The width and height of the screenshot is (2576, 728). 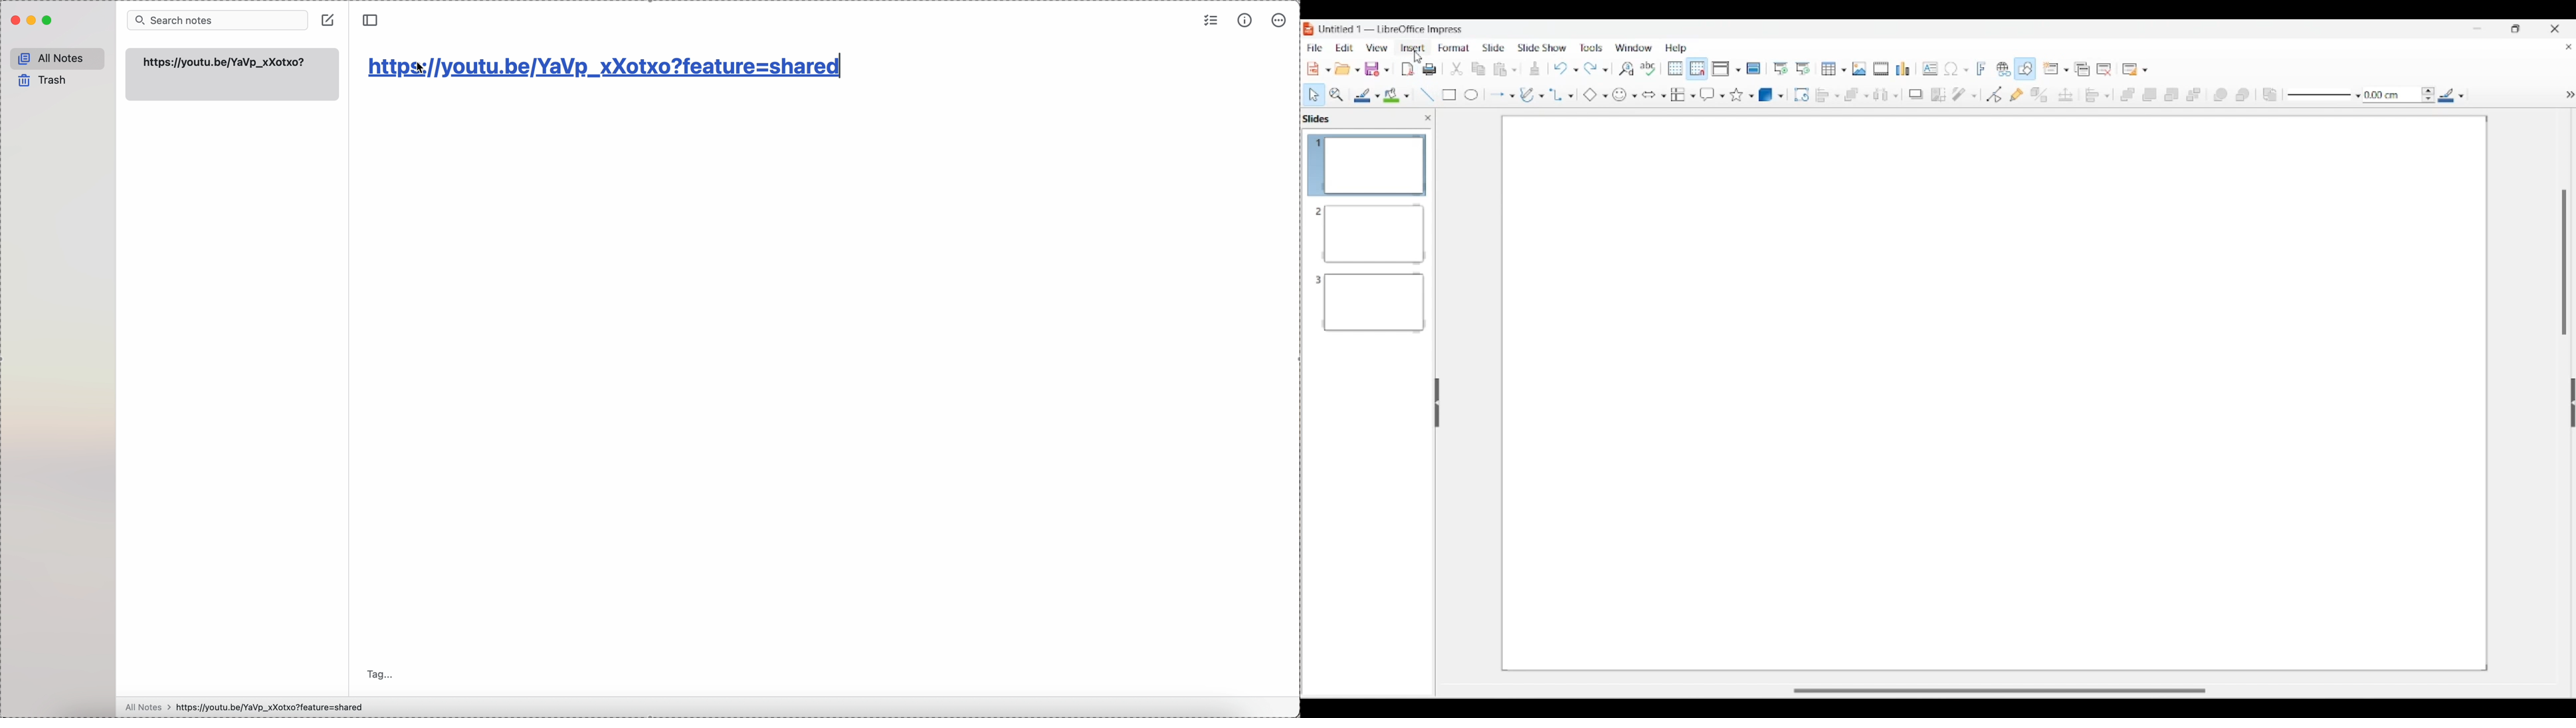 What do you see at coordinates (2024, 68) in the screenshot?
I see `Show draw functions, highlighted` at bounding box center [2024, 68].